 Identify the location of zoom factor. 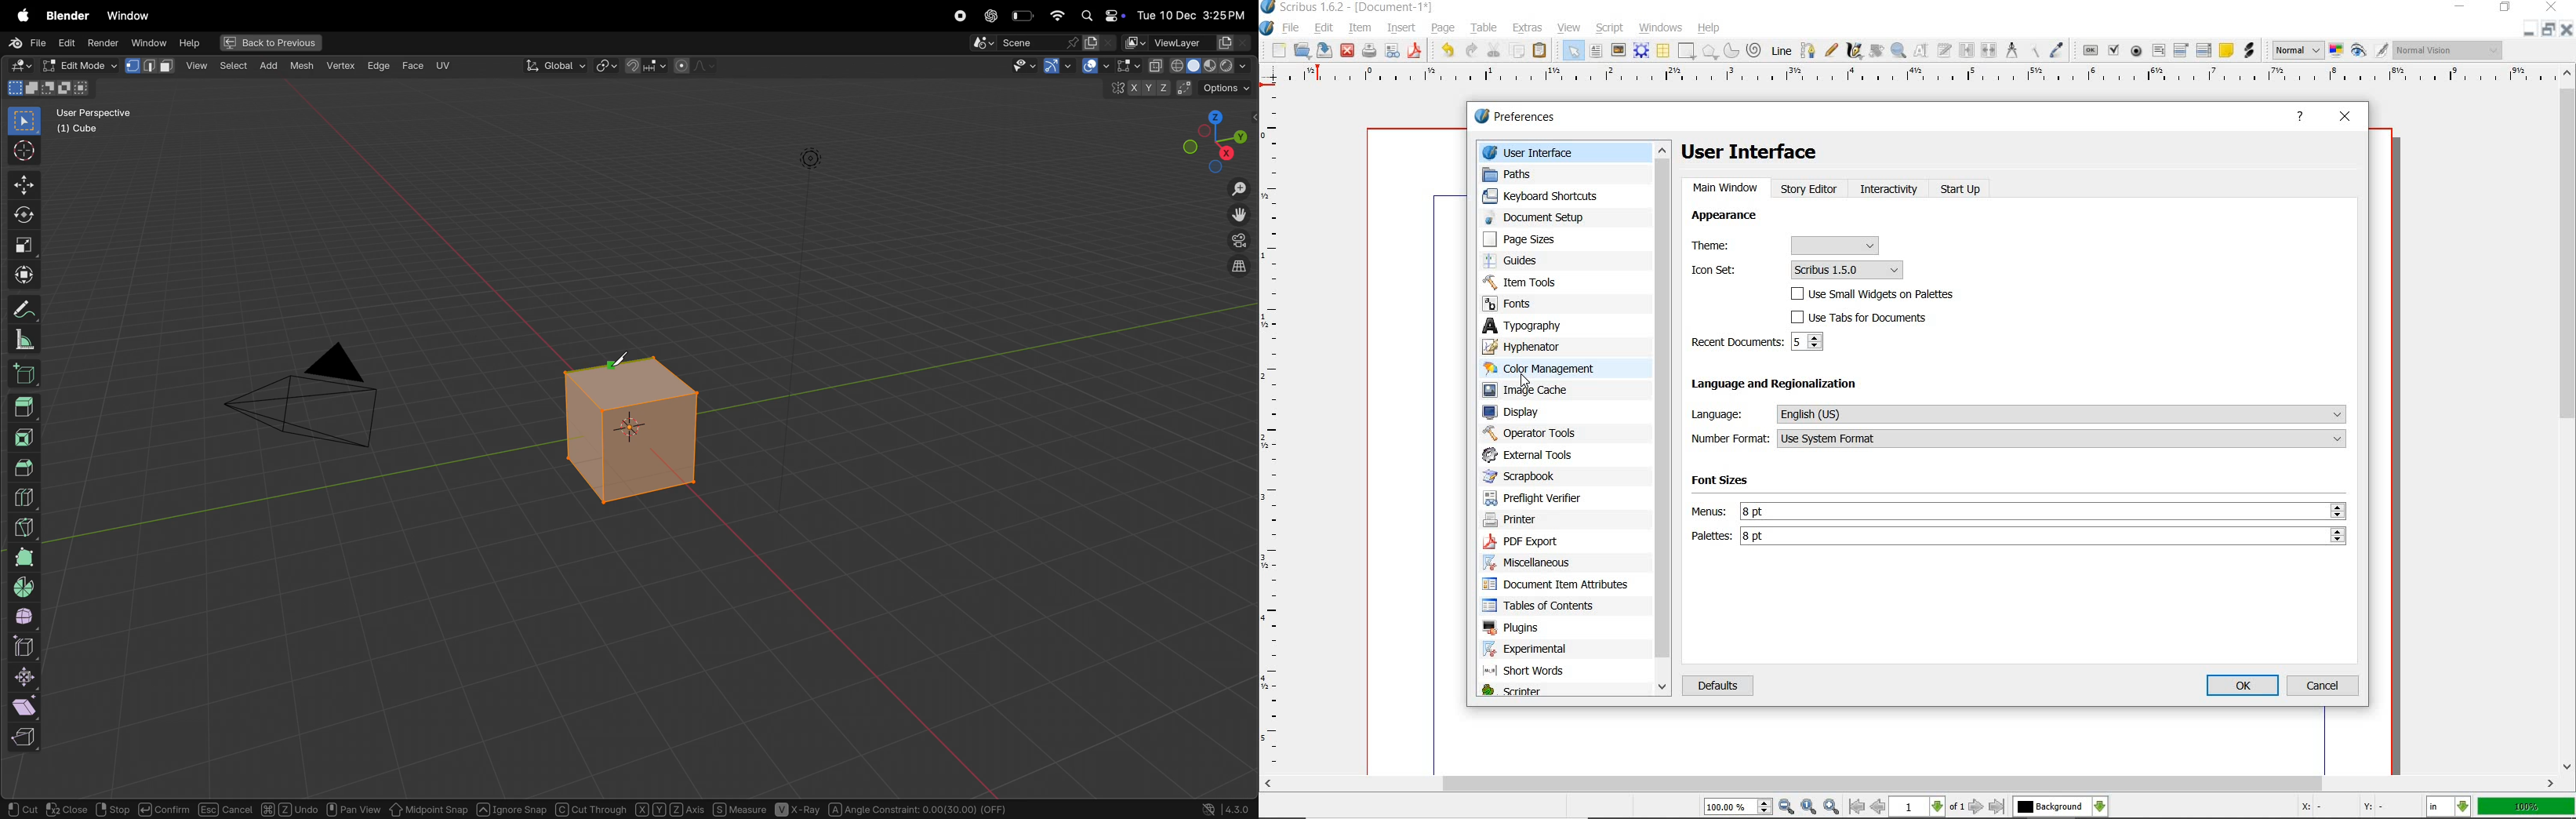
(2527, 806).